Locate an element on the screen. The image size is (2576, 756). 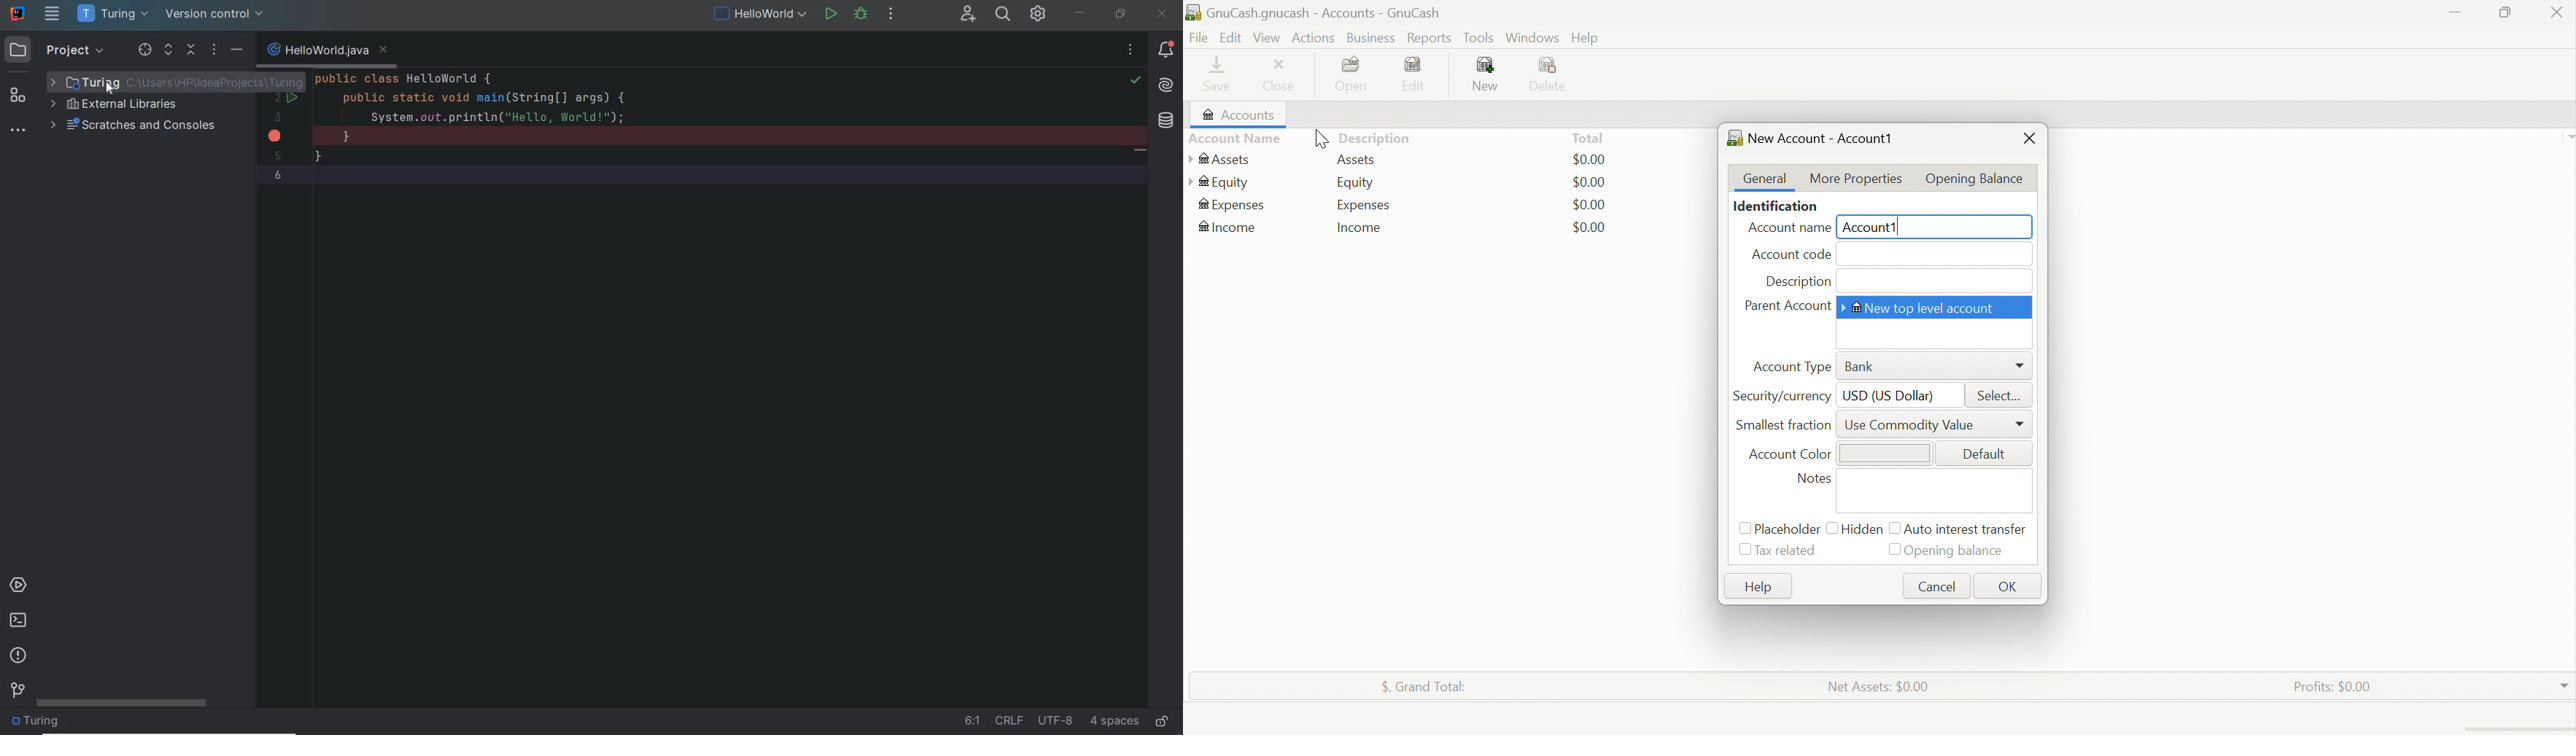
Checkbox is located at coordinates (1745, 551).